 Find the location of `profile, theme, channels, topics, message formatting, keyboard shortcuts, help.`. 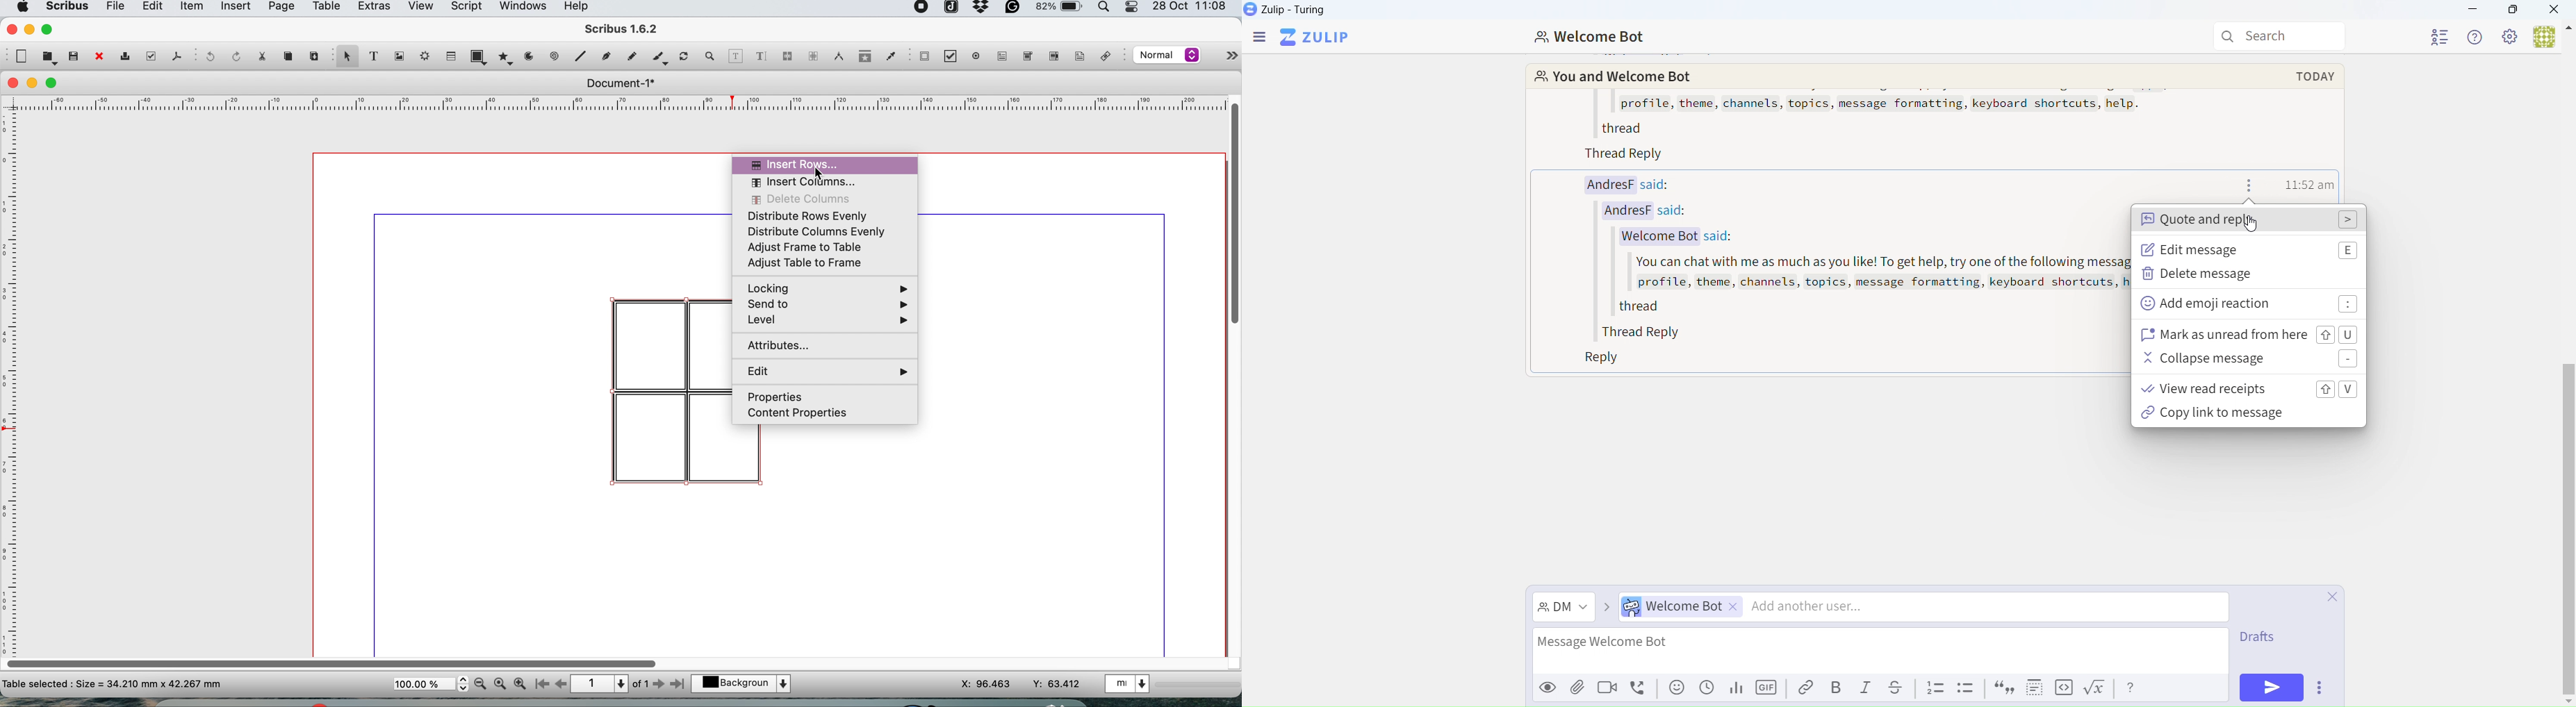

profile, theme, channels, topics, message formatting, keyboard shortcuts, help. is located at coordinates (1890, 104).